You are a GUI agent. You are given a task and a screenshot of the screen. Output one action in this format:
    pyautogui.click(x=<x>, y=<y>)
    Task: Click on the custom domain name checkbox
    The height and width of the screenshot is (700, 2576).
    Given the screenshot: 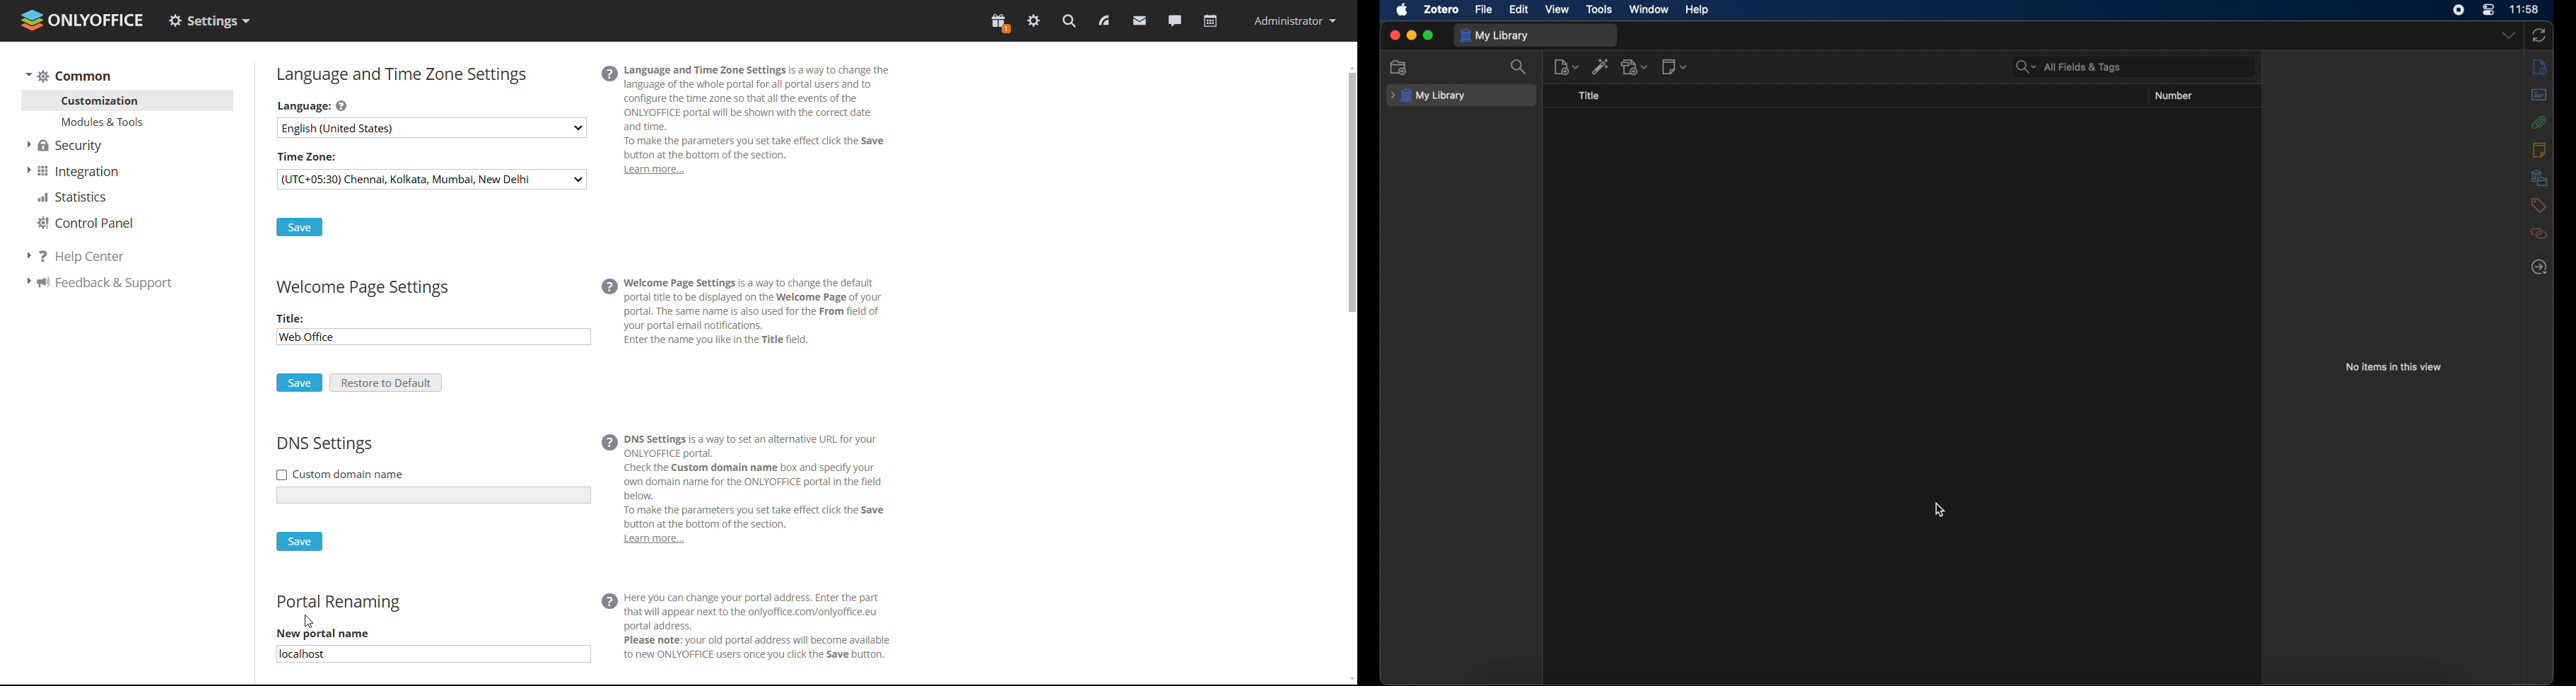 What is the action you would take?
    pyautogui.click(x=339, y=474)
    